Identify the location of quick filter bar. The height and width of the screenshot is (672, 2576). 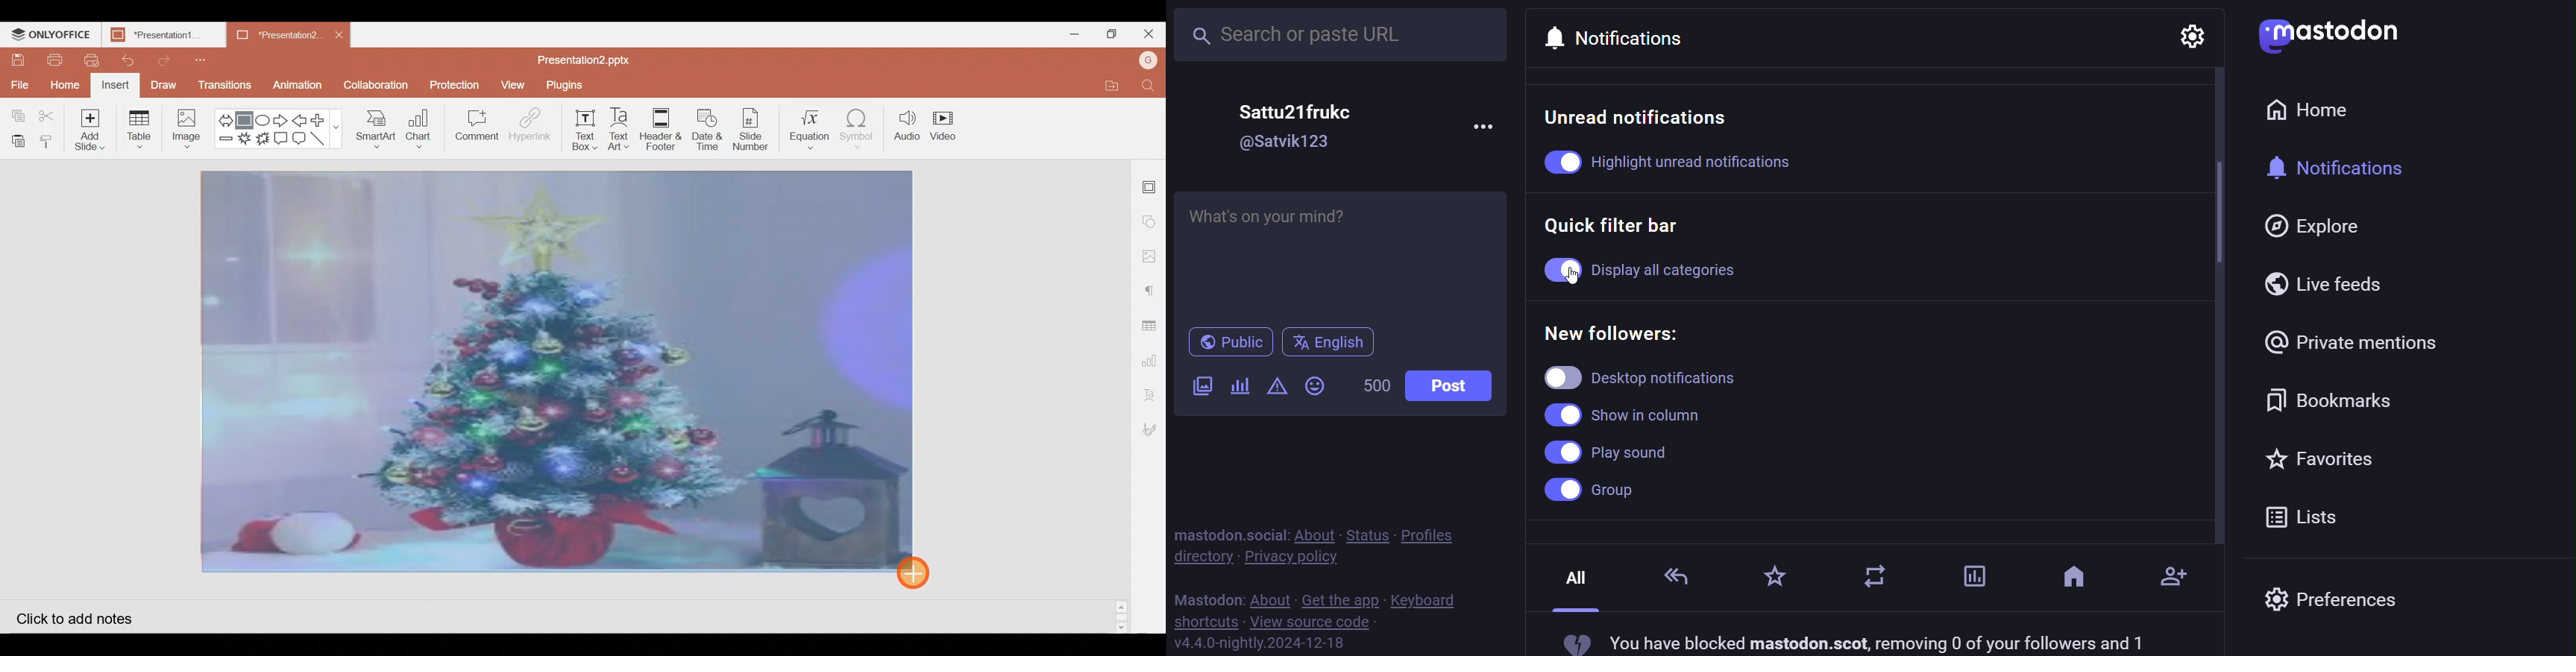
(1622, 226).